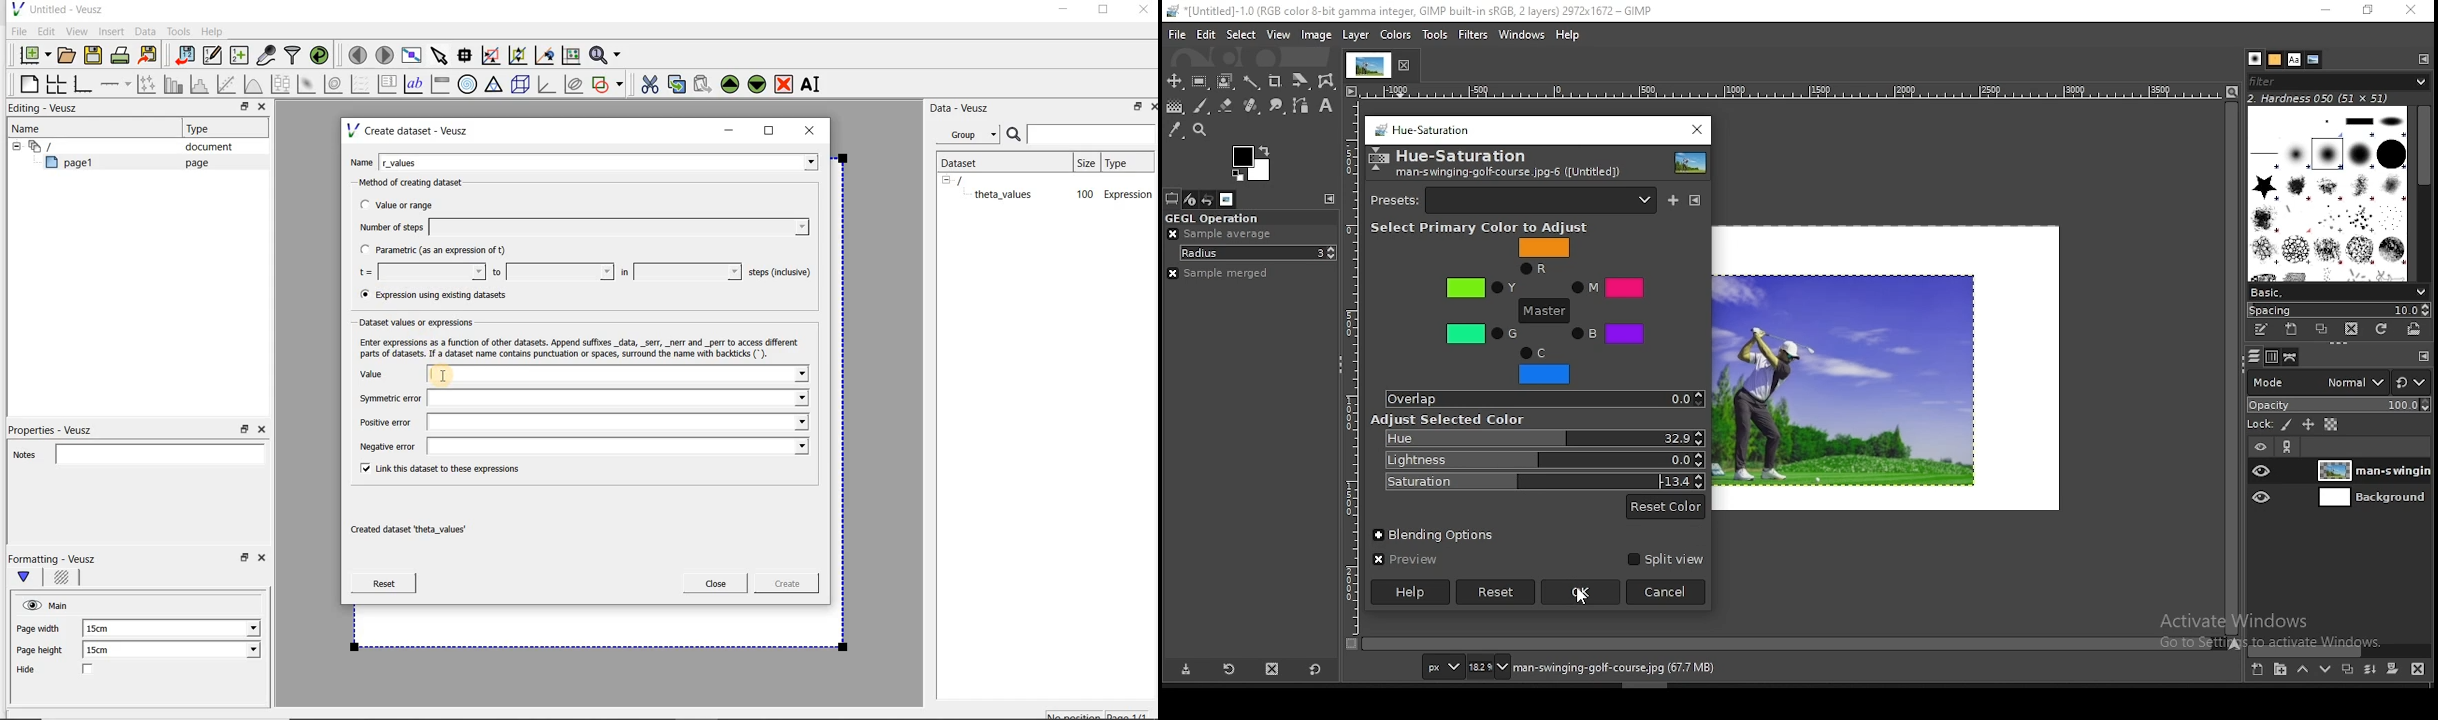 This screenshot has height=728, width=2464. Describe the element at coordinates (1664, 561) in the screenshot. I see `split view` at that location.